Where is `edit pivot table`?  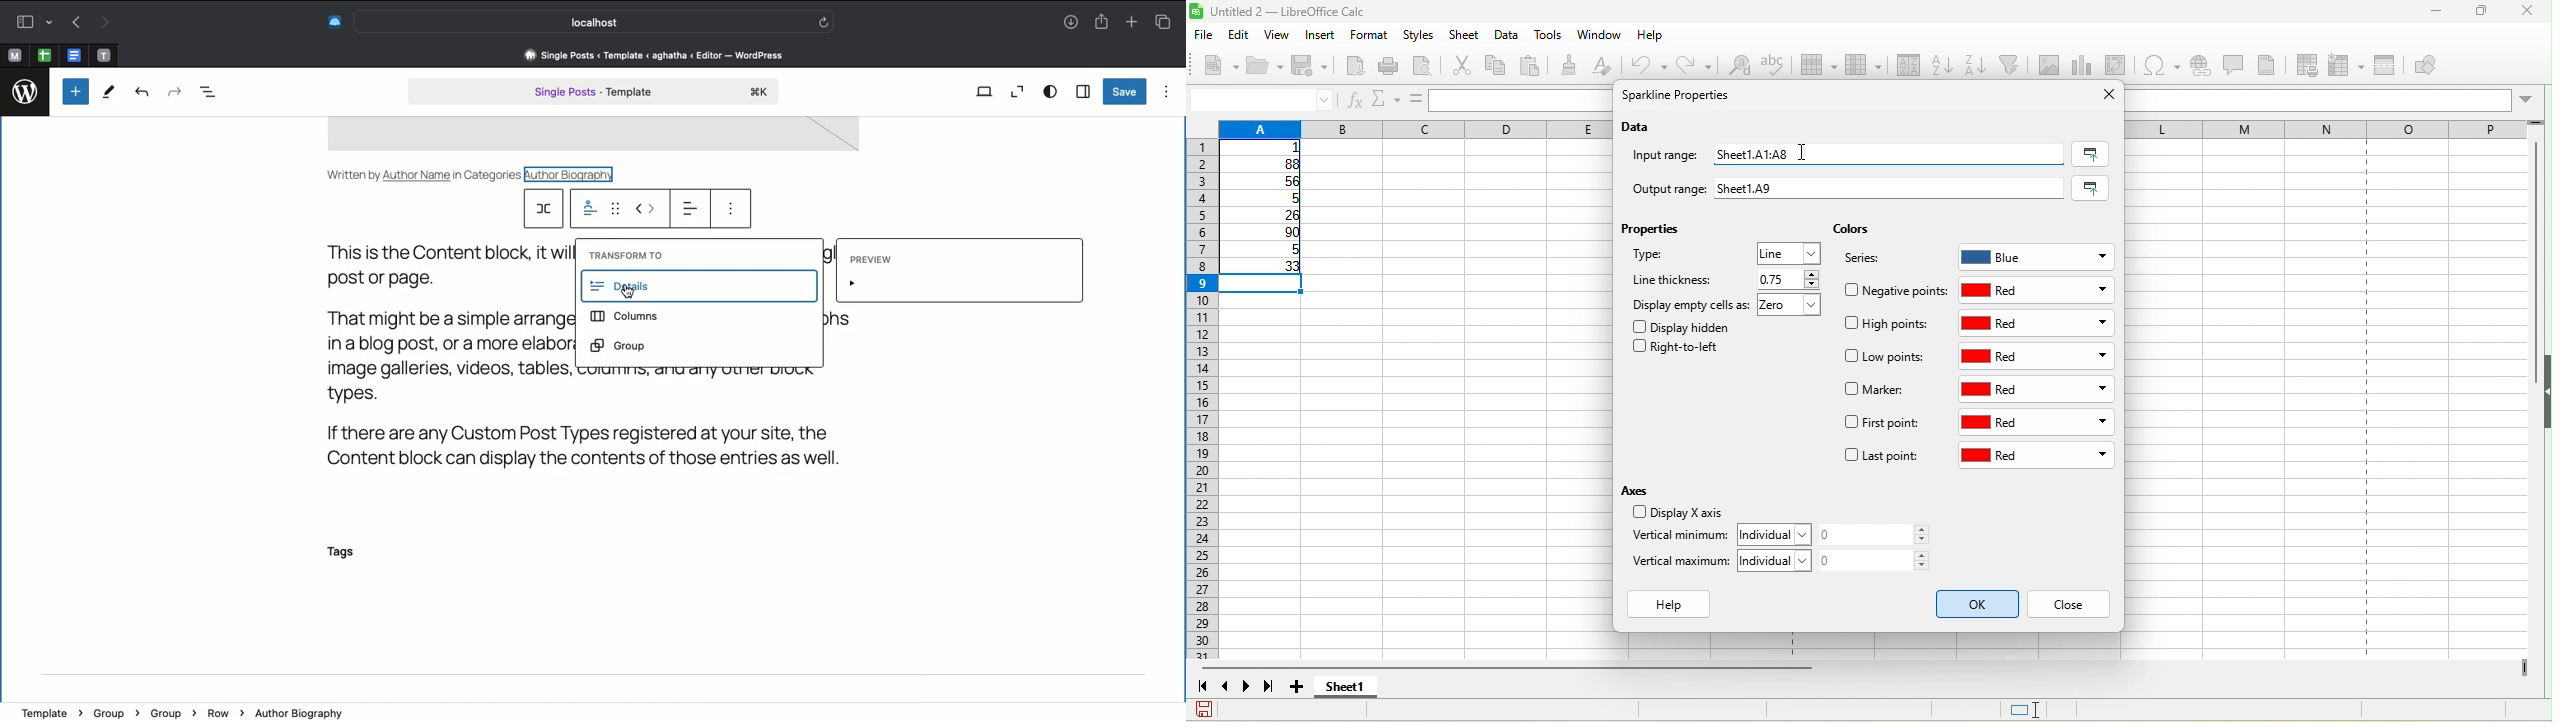
edit pivot table is located at coordinates (2115, 64).